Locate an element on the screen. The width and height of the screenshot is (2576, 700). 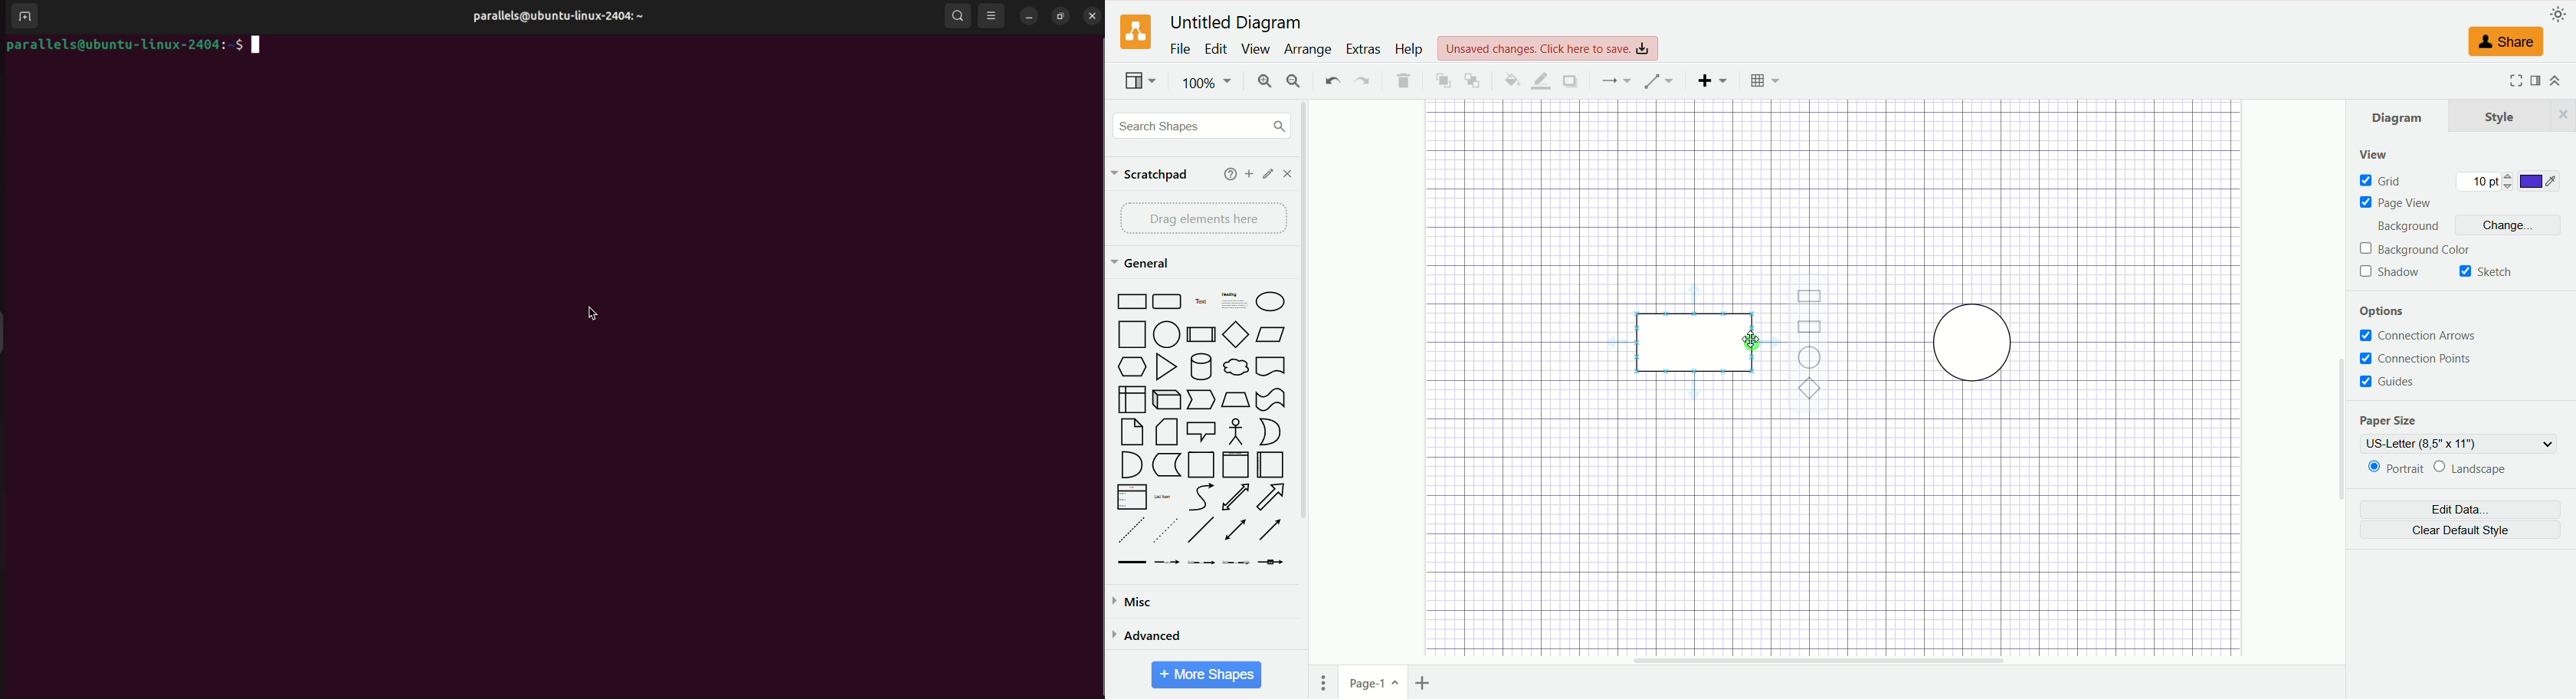
Arrow is located at coordinates (1276, 497).